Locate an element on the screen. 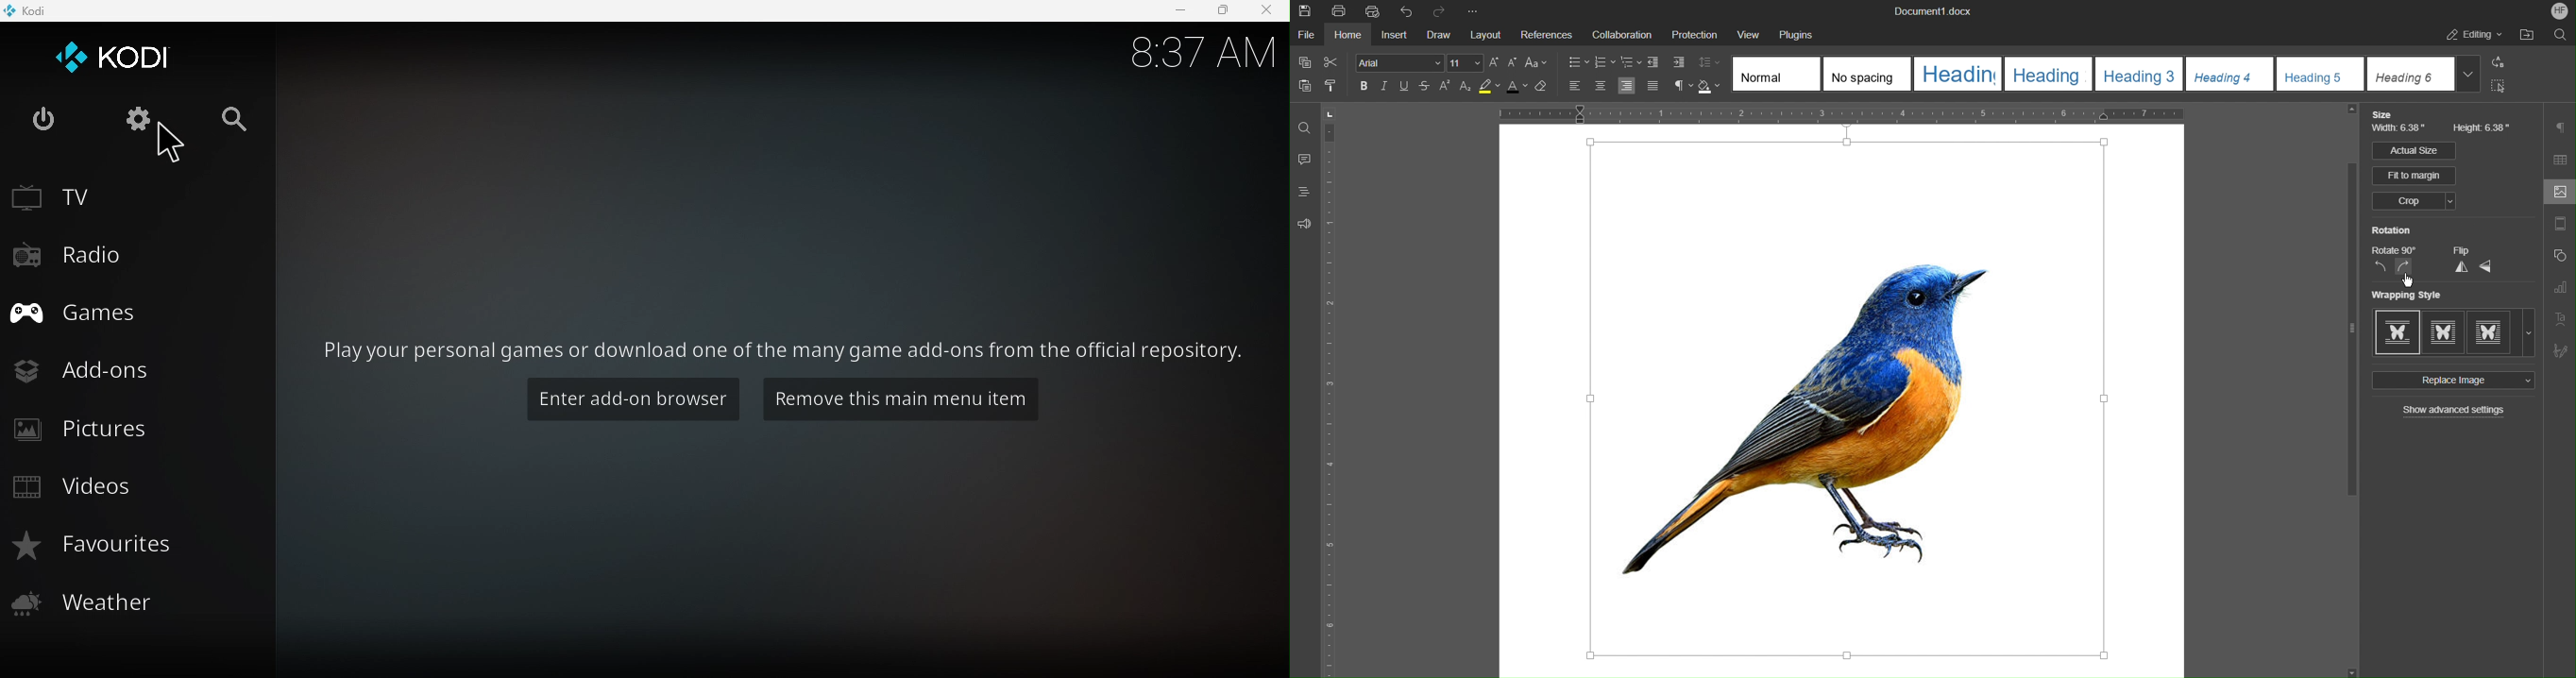  Replace Image is located at coordinates (2379, 382).